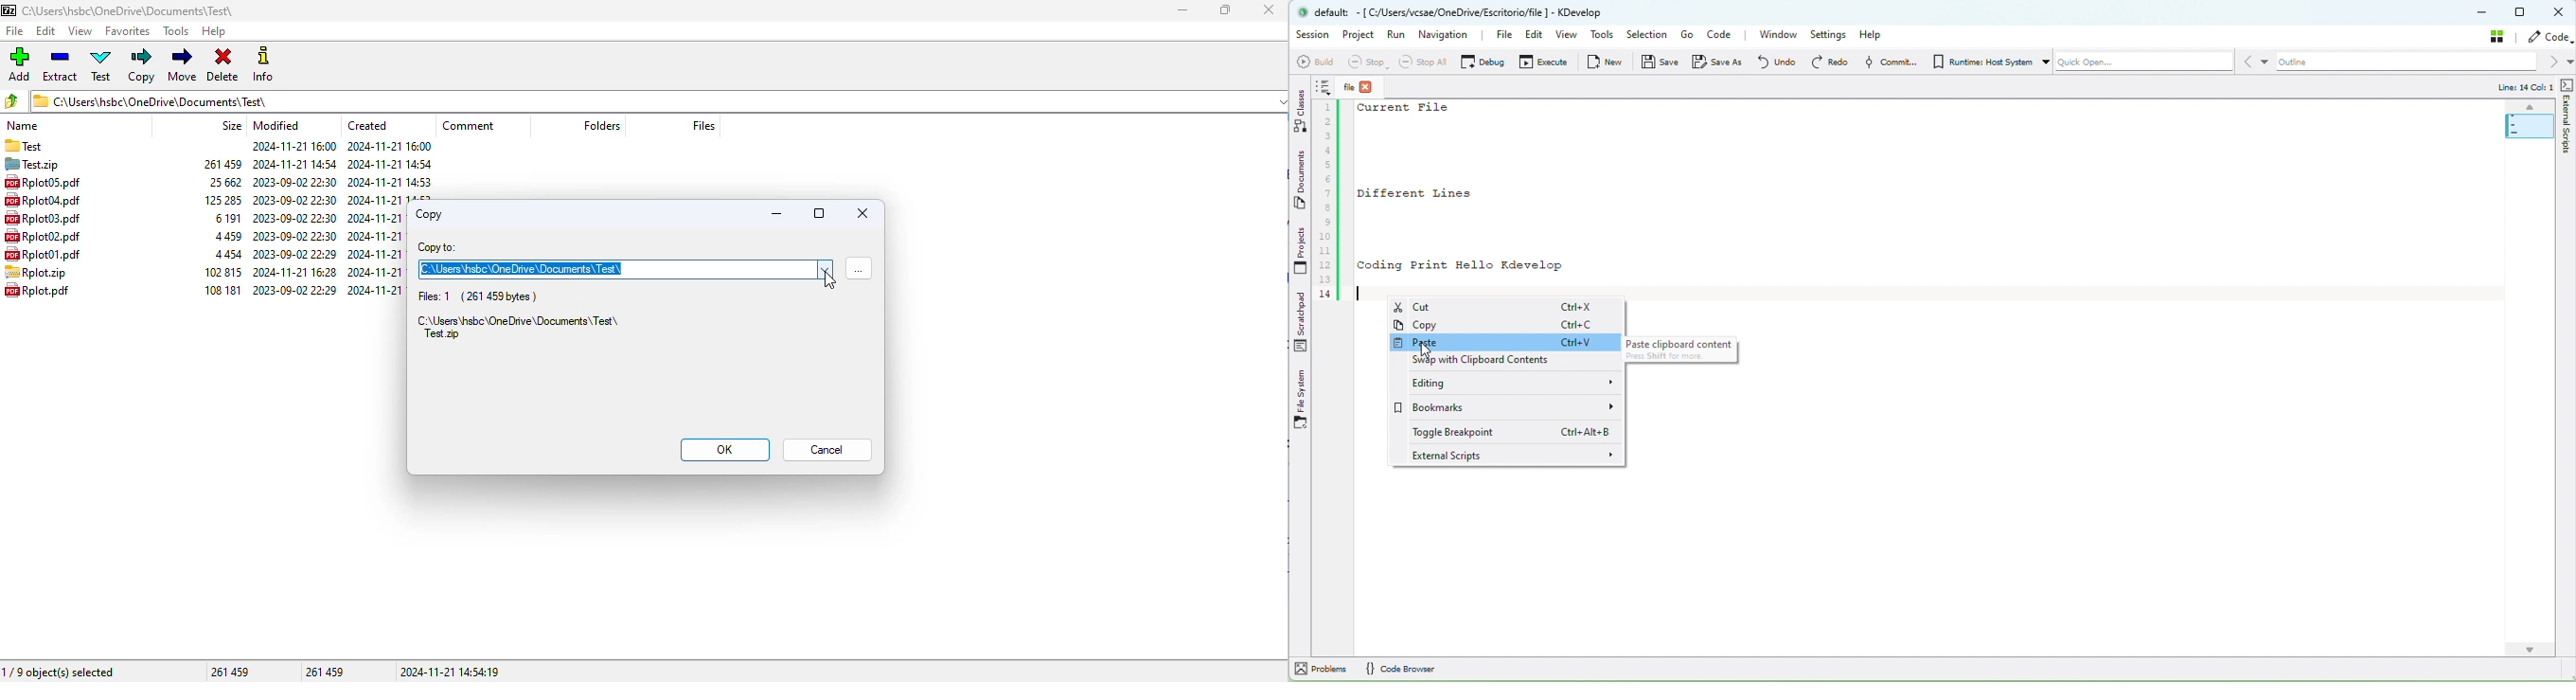  I want to click on C:\Users\hsbc\OneDrive\Documents\Test\, so click(523, 269).